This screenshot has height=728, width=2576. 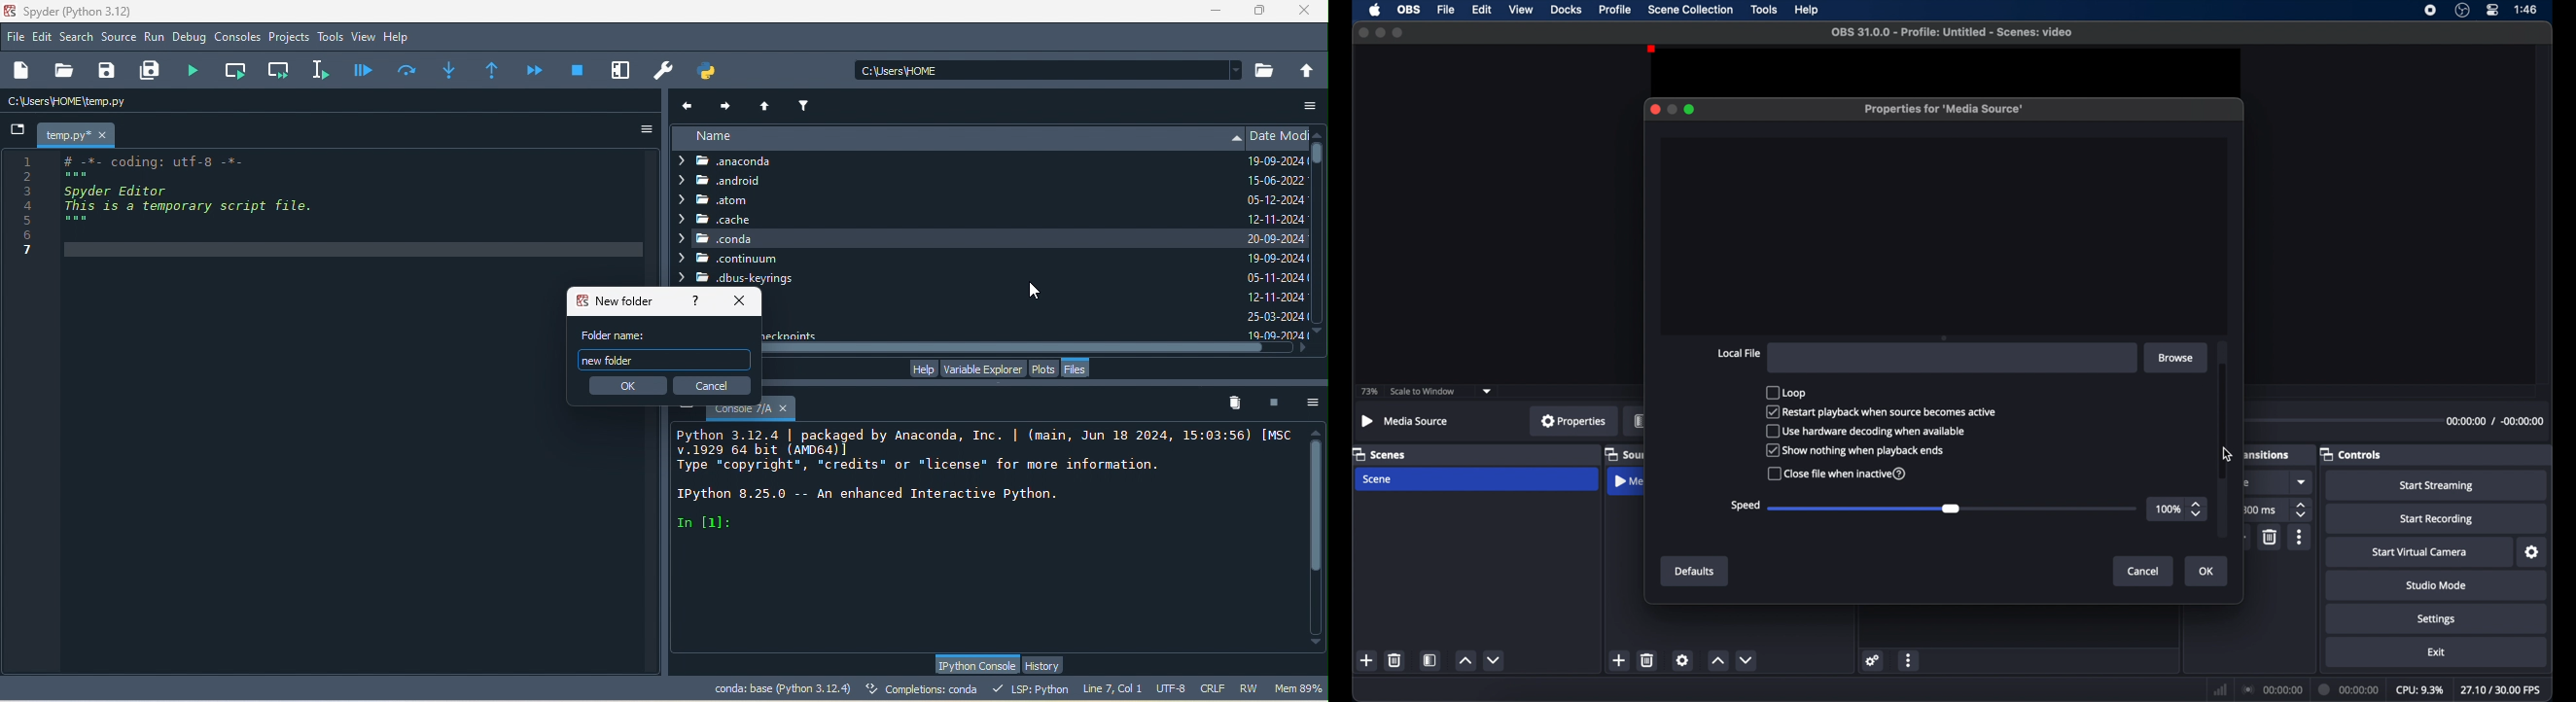 I want to click on current line, so click(x=324, y=69).